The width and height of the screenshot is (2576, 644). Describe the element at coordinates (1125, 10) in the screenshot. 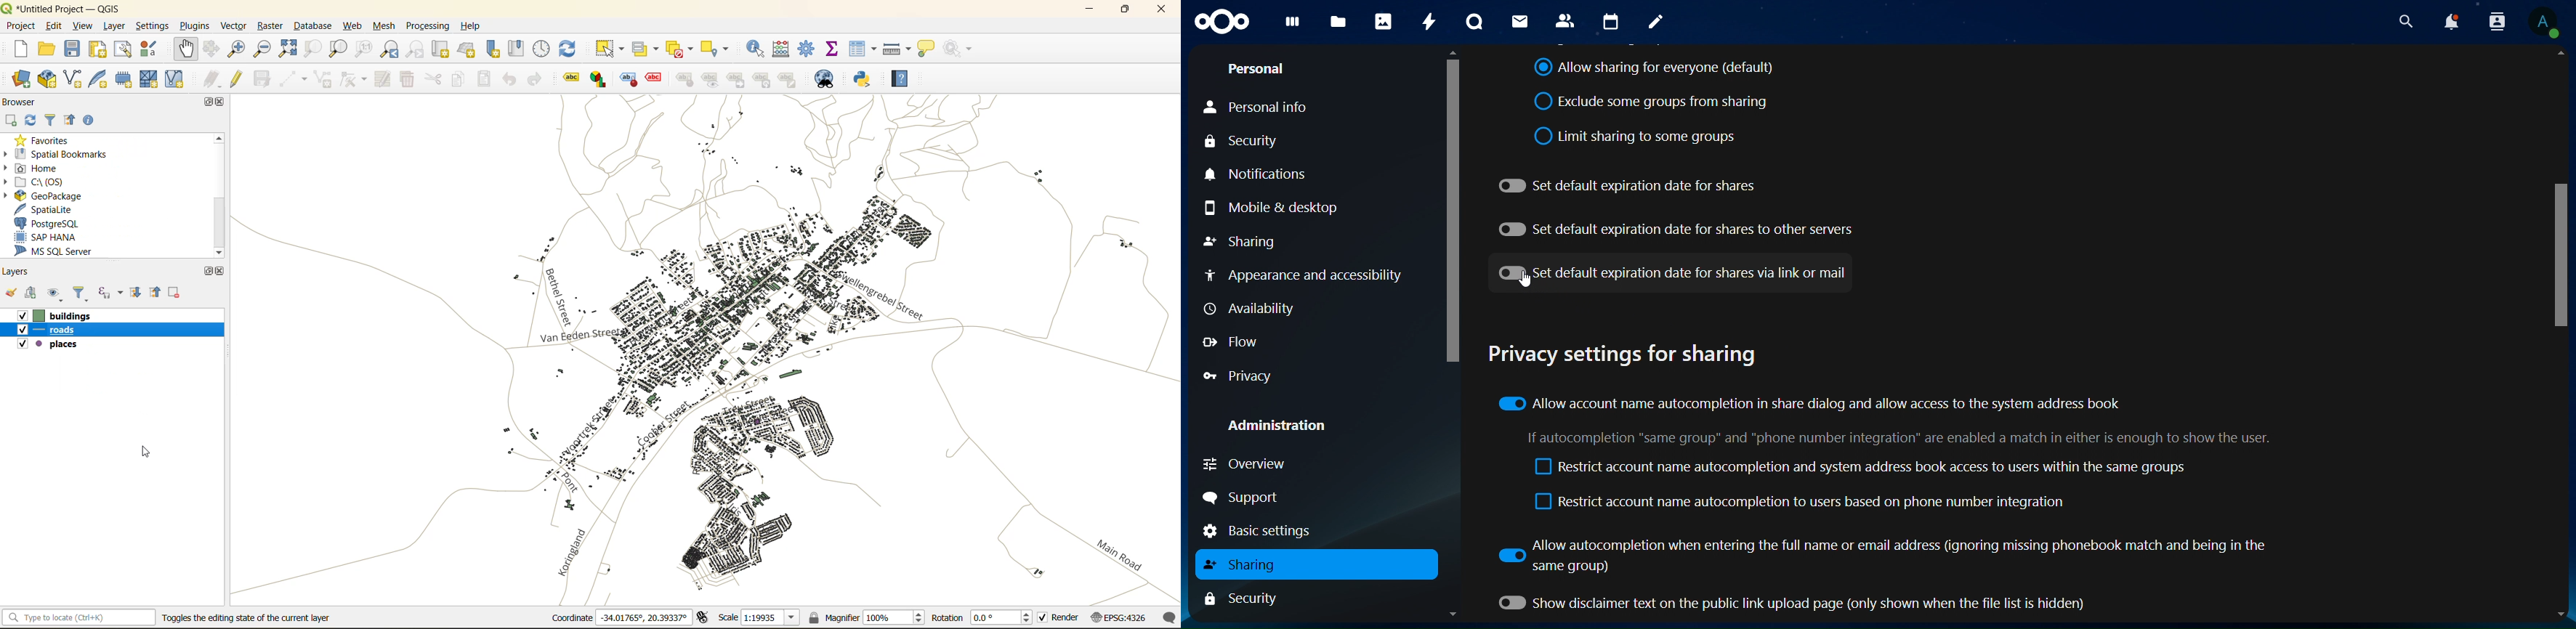

I see `maximize` at that location.